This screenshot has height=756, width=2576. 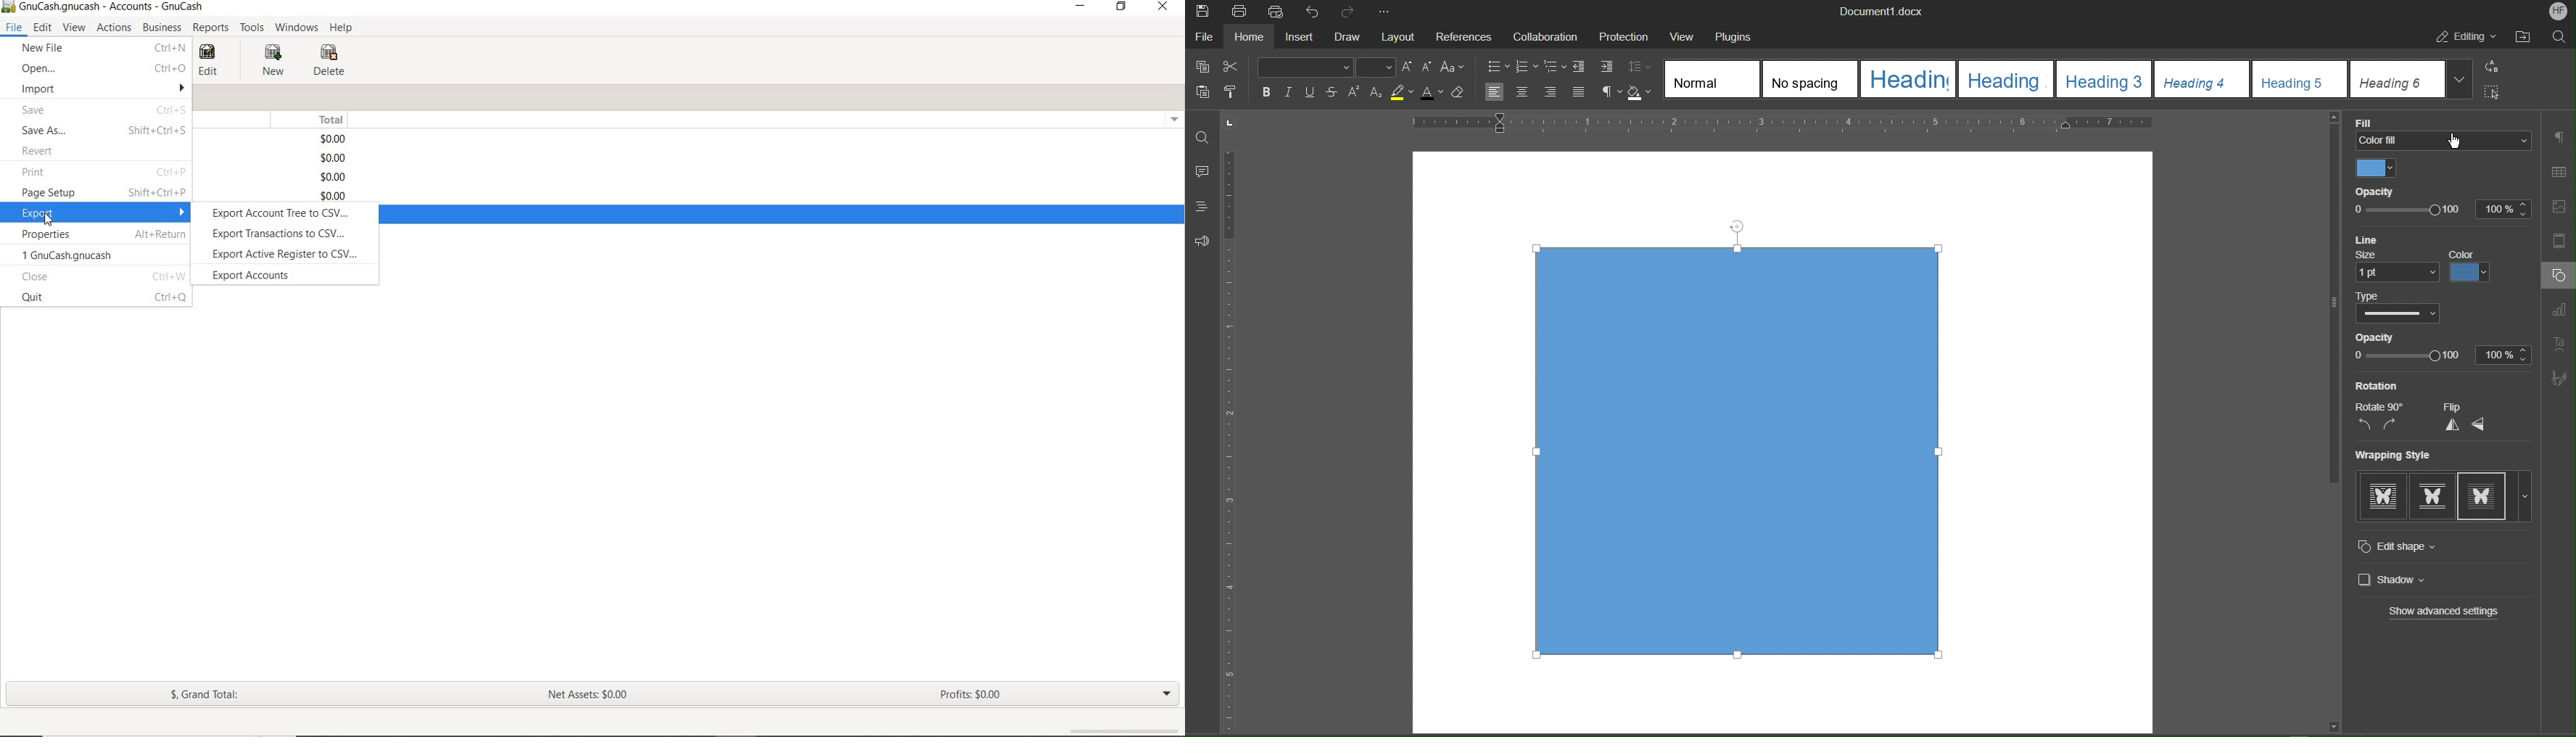 I want to click on Scroll up, so click(x=2332, y=118).